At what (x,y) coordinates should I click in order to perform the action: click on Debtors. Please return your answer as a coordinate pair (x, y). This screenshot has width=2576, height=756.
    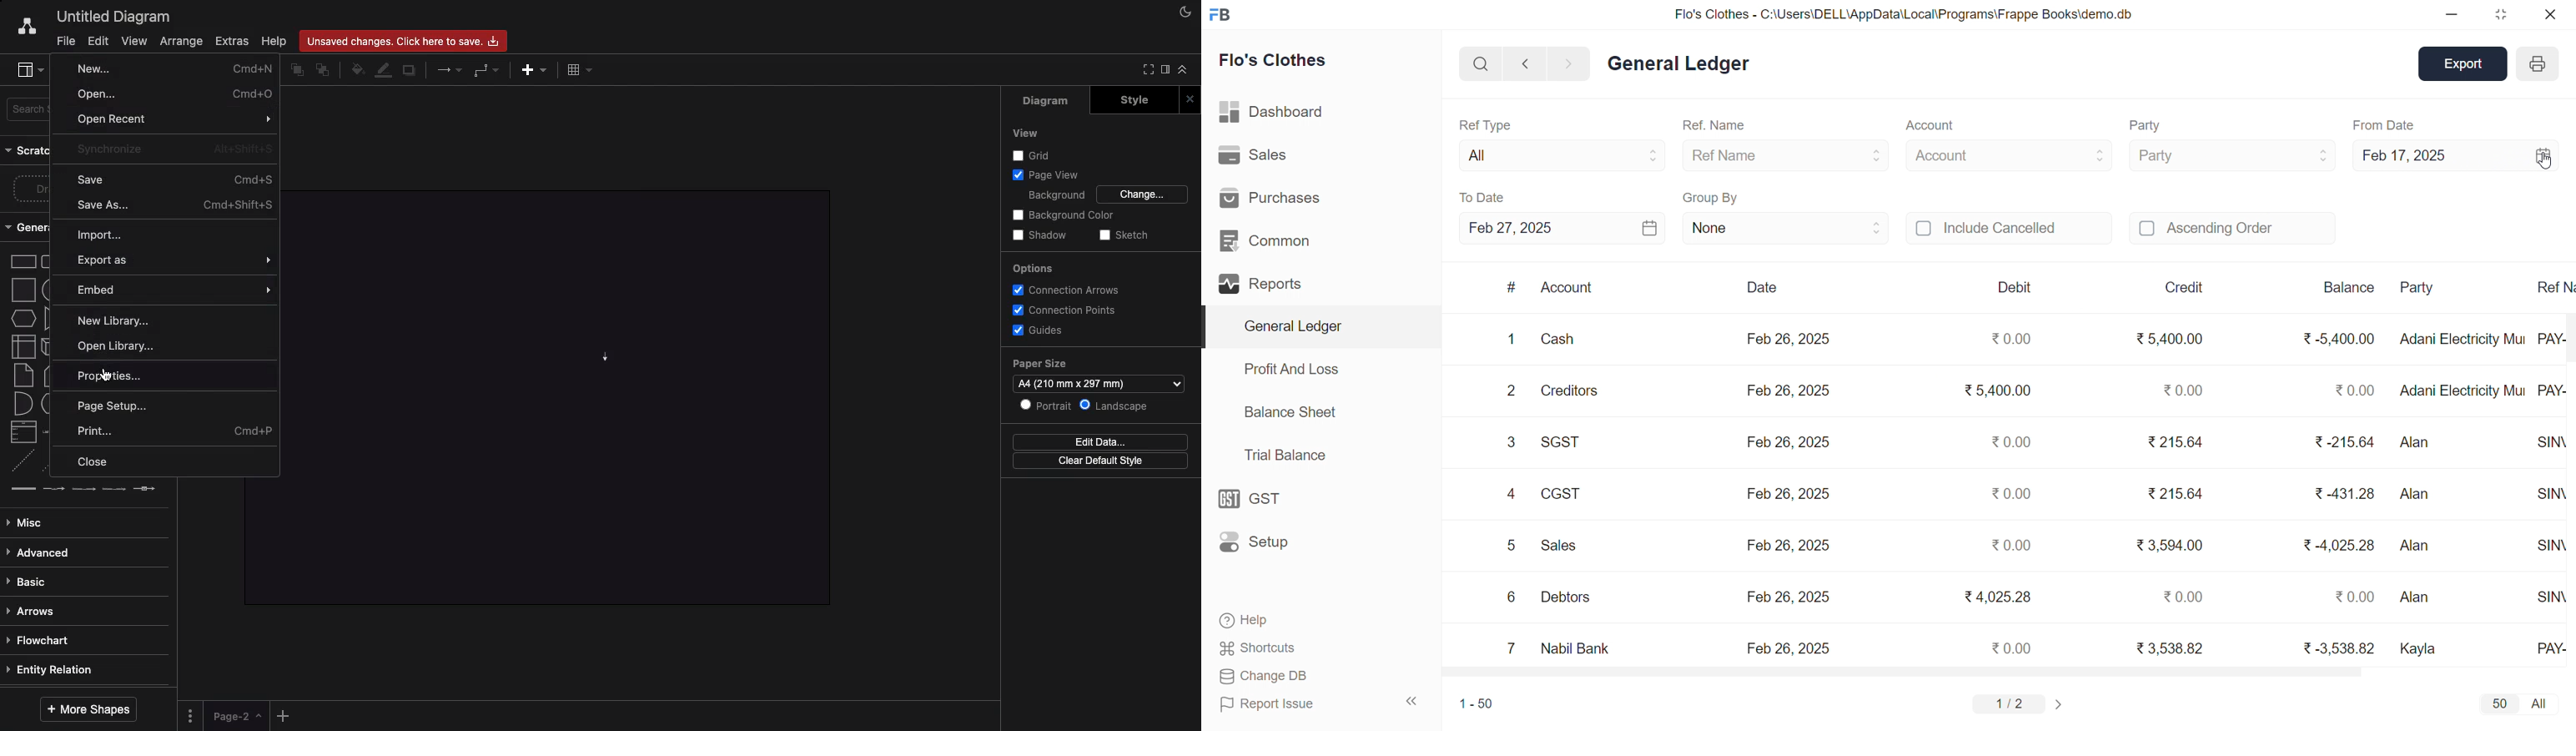
    Looking at the image, I should click on (1572, 596).